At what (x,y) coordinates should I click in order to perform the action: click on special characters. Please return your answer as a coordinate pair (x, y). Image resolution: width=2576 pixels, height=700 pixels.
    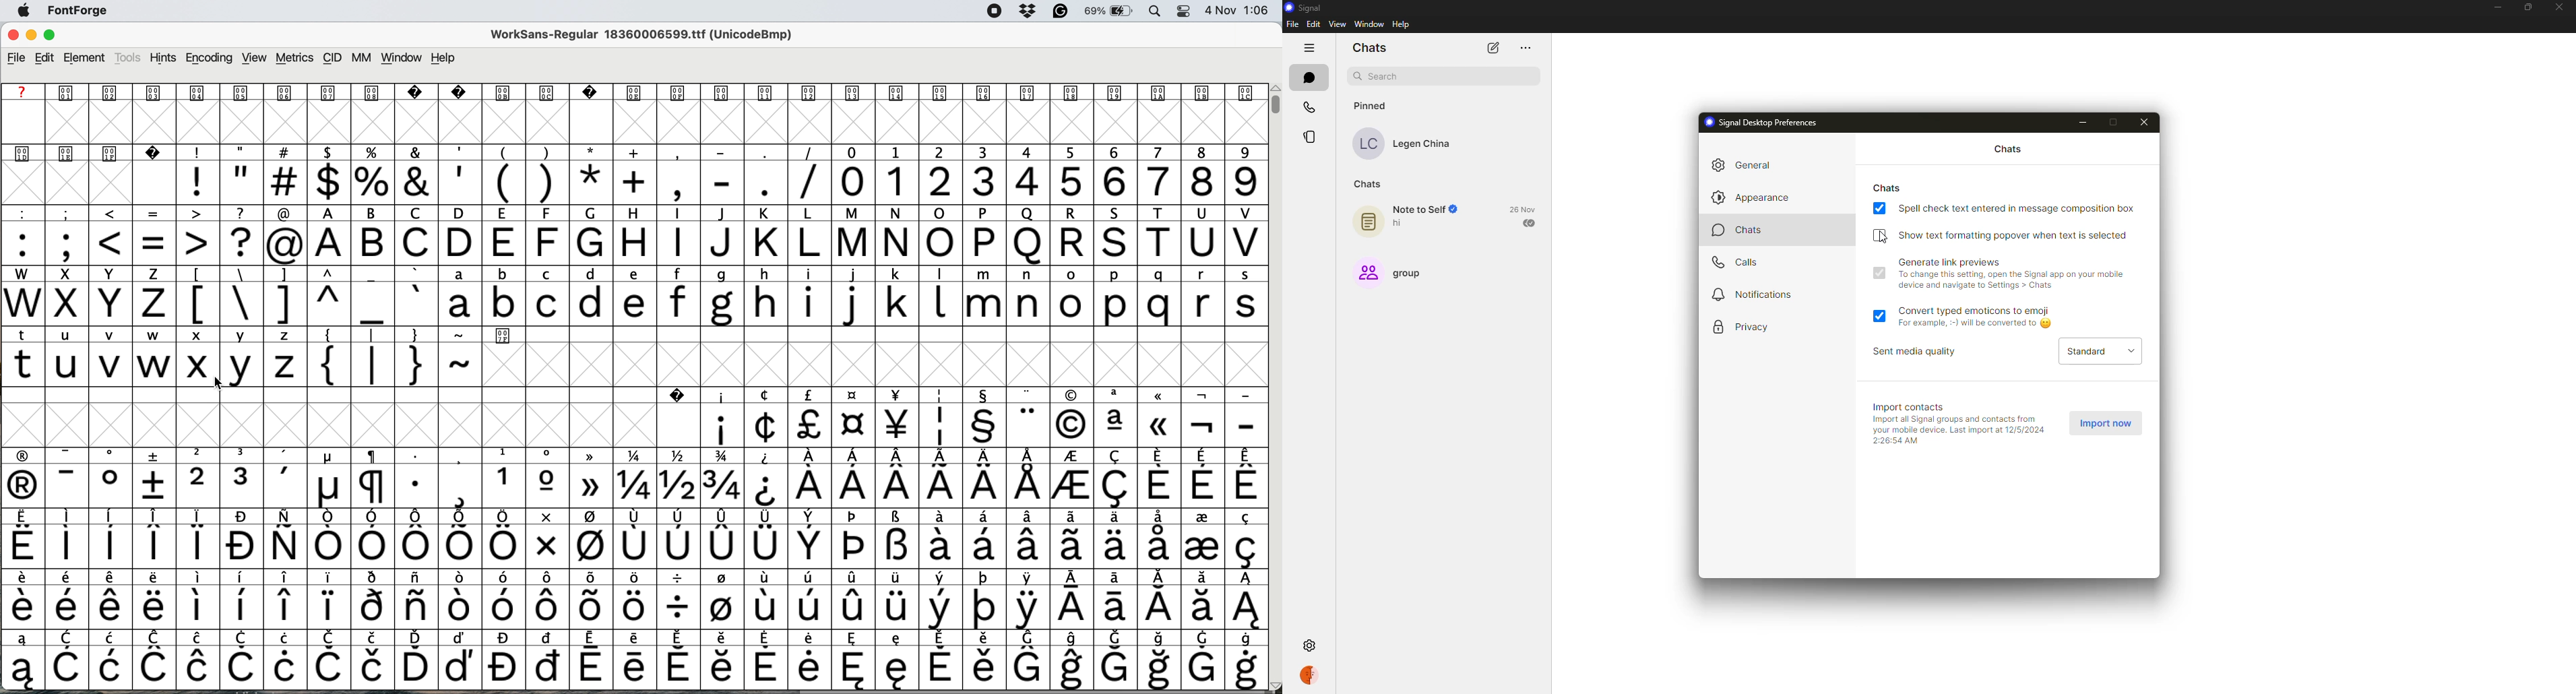
    Looking at the image, I should click on (261, 335).